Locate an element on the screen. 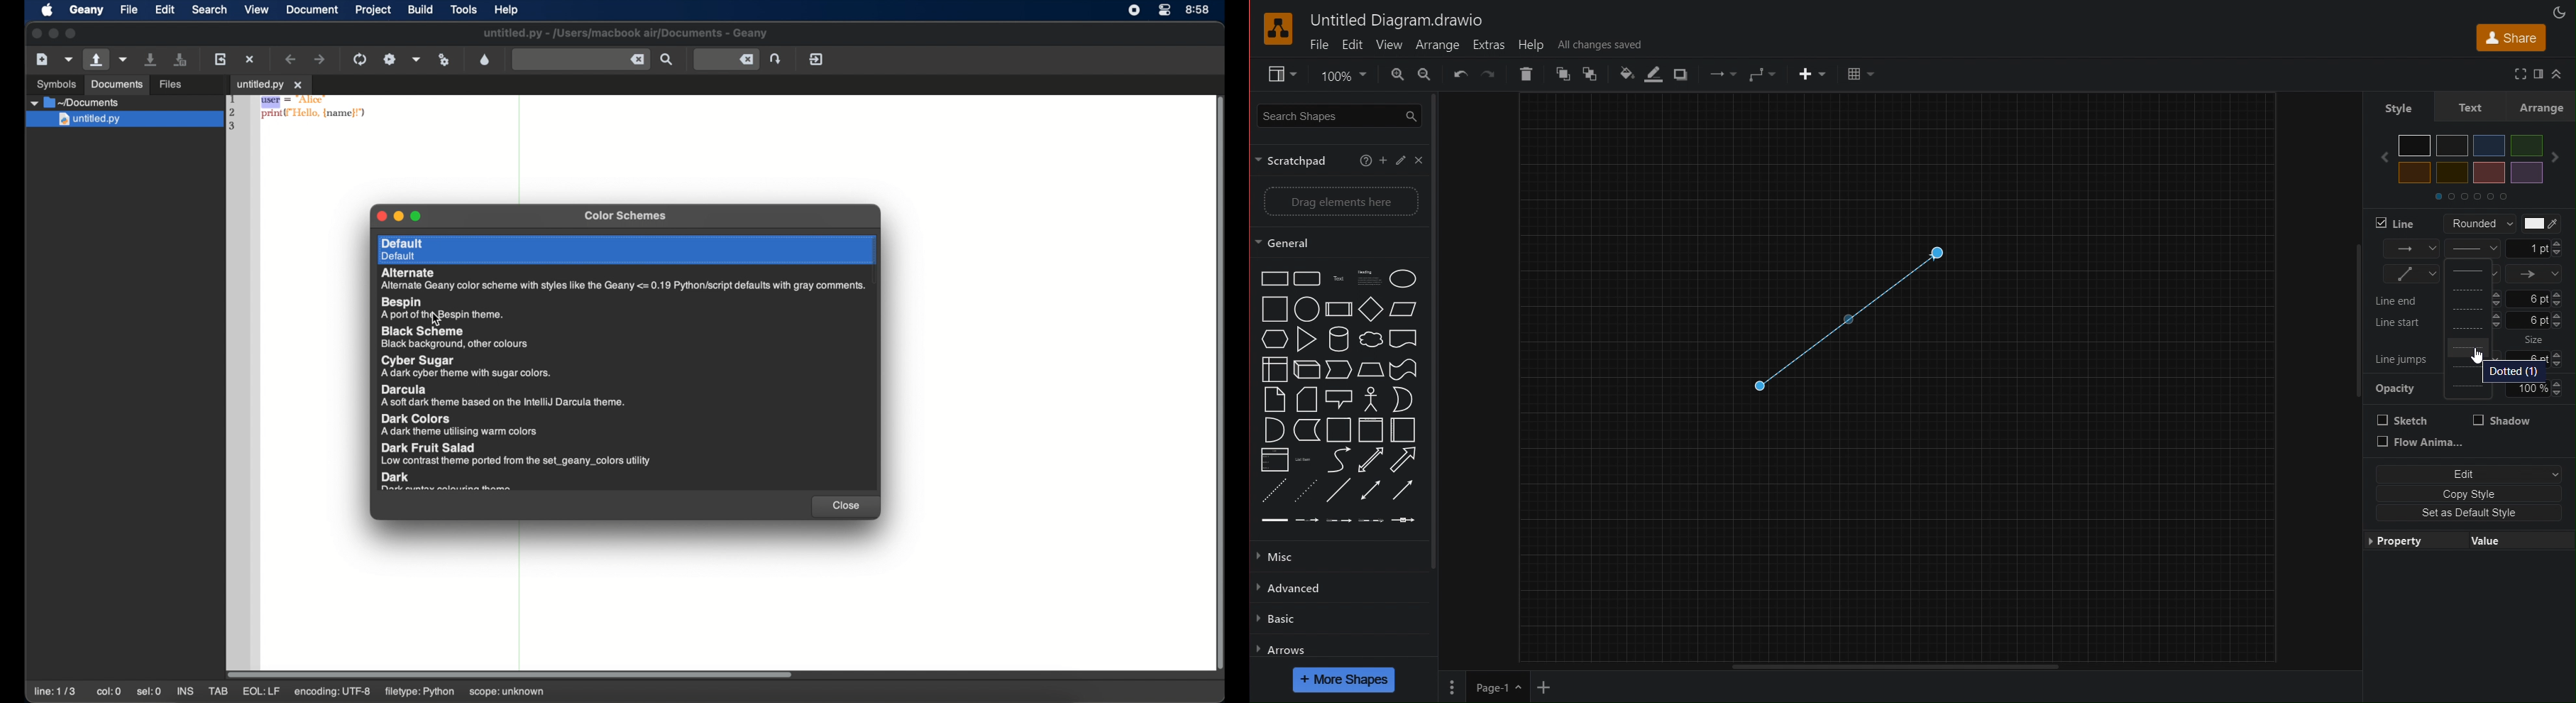 This screenshot has width=2576, height=728. col:0 is located at coordinates (109, 692).